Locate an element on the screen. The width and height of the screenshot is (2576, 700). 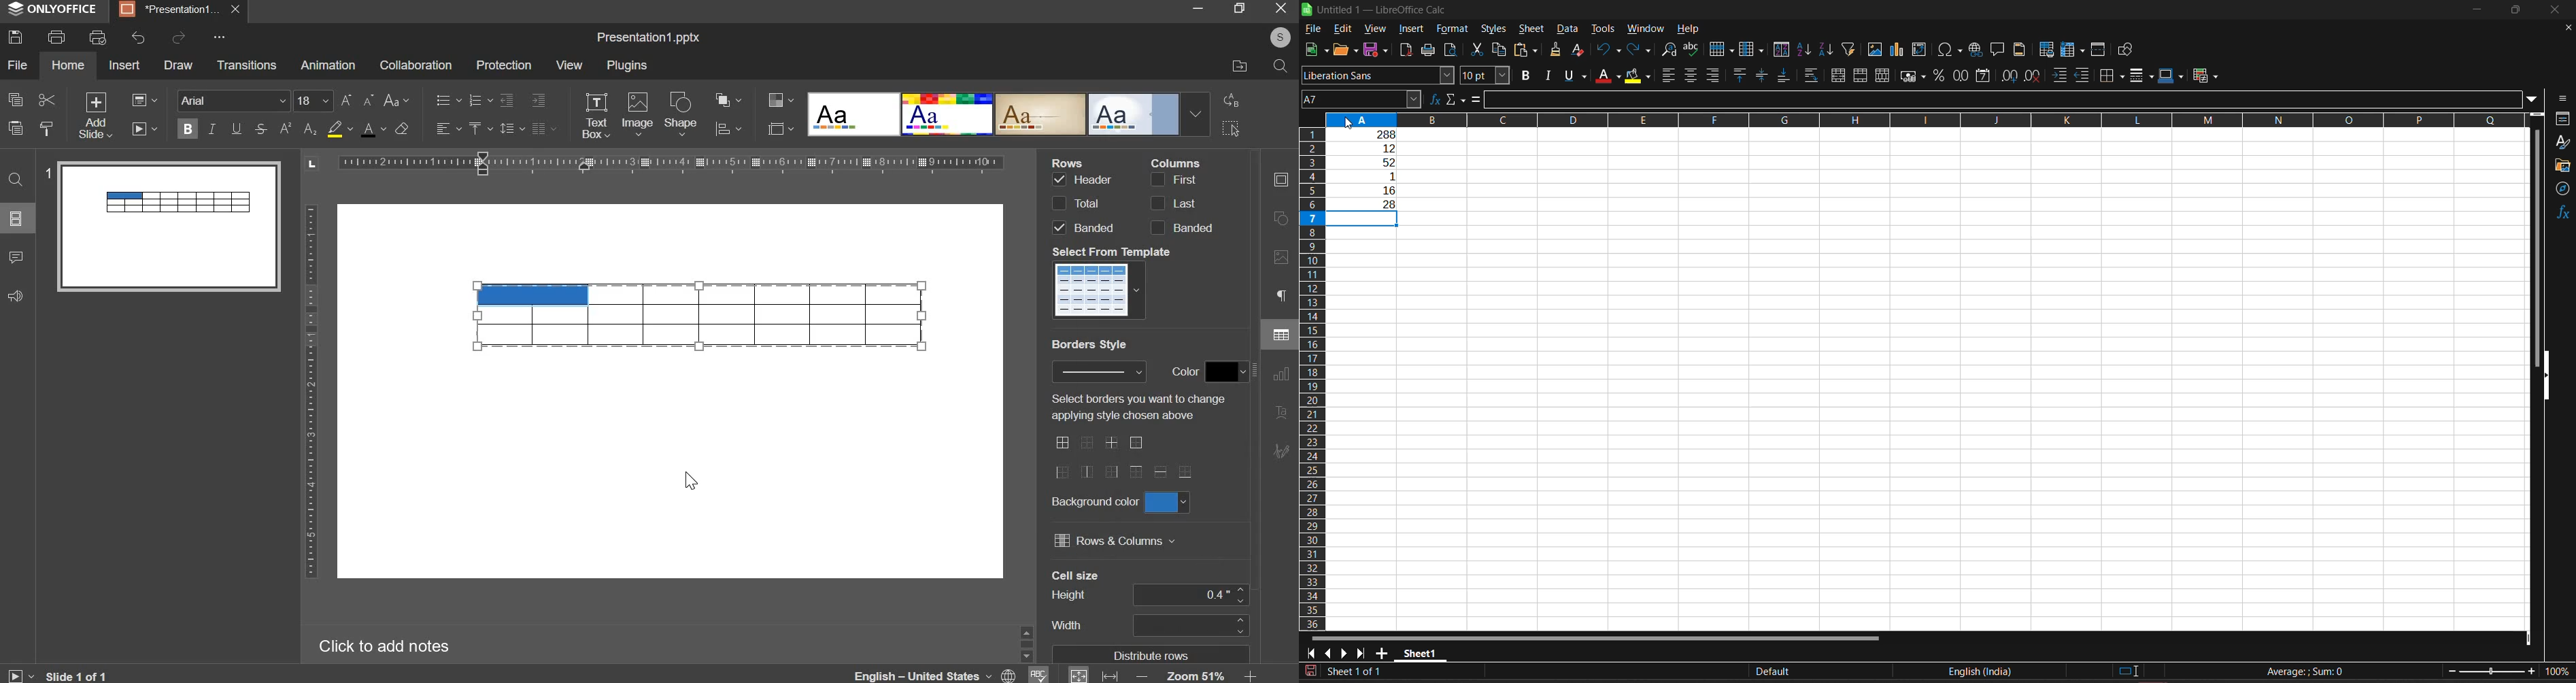
background color is located at coordinates (1166, 501).